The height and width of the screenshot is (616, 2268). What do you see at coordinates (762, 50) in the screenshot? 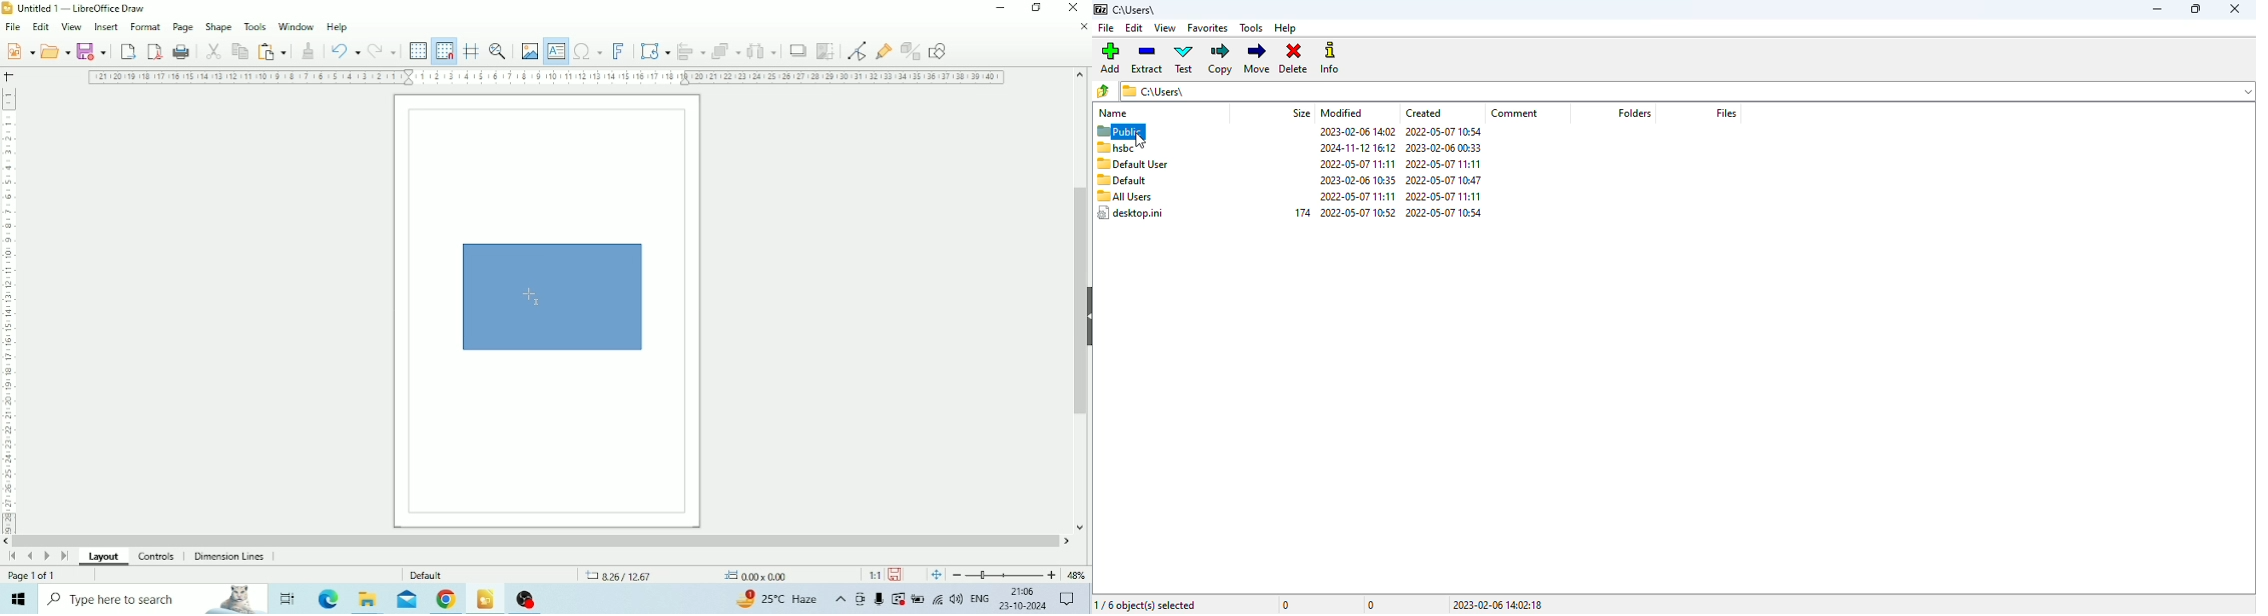
I see `Select at least three objects to distribute` at bounding box center [762, 50].